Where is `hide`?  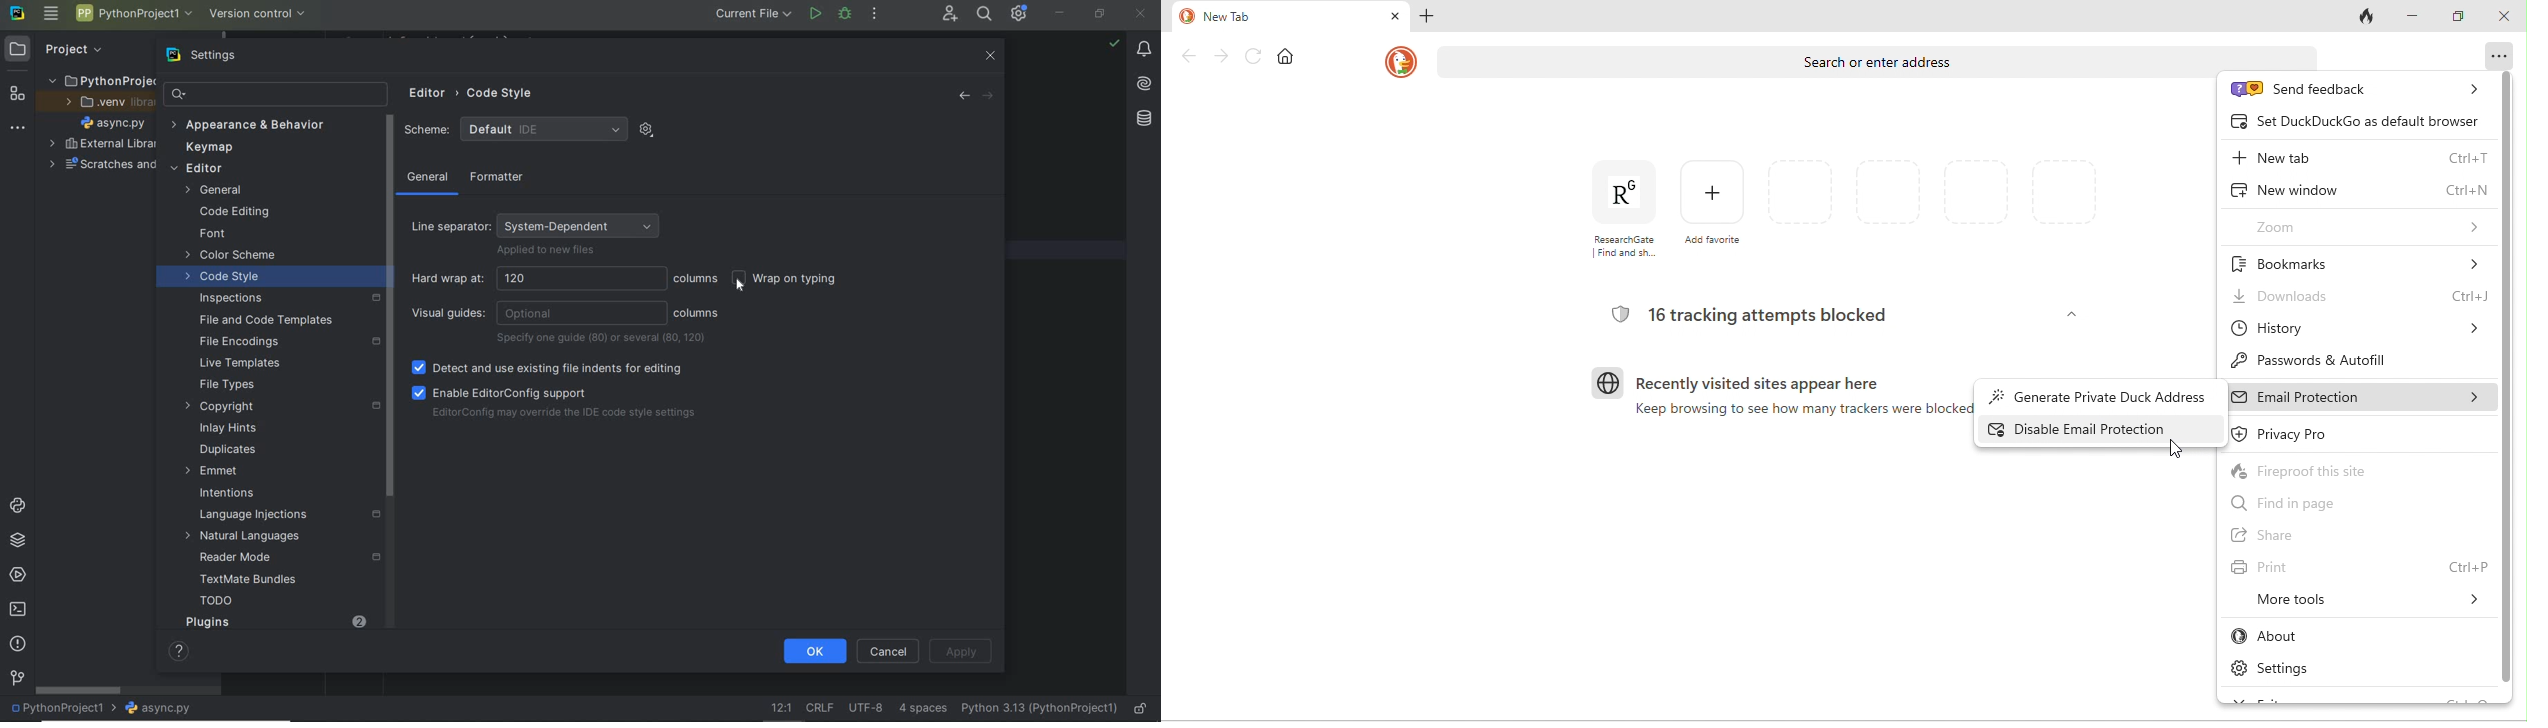
hide is located at coordinates (2069, 315).